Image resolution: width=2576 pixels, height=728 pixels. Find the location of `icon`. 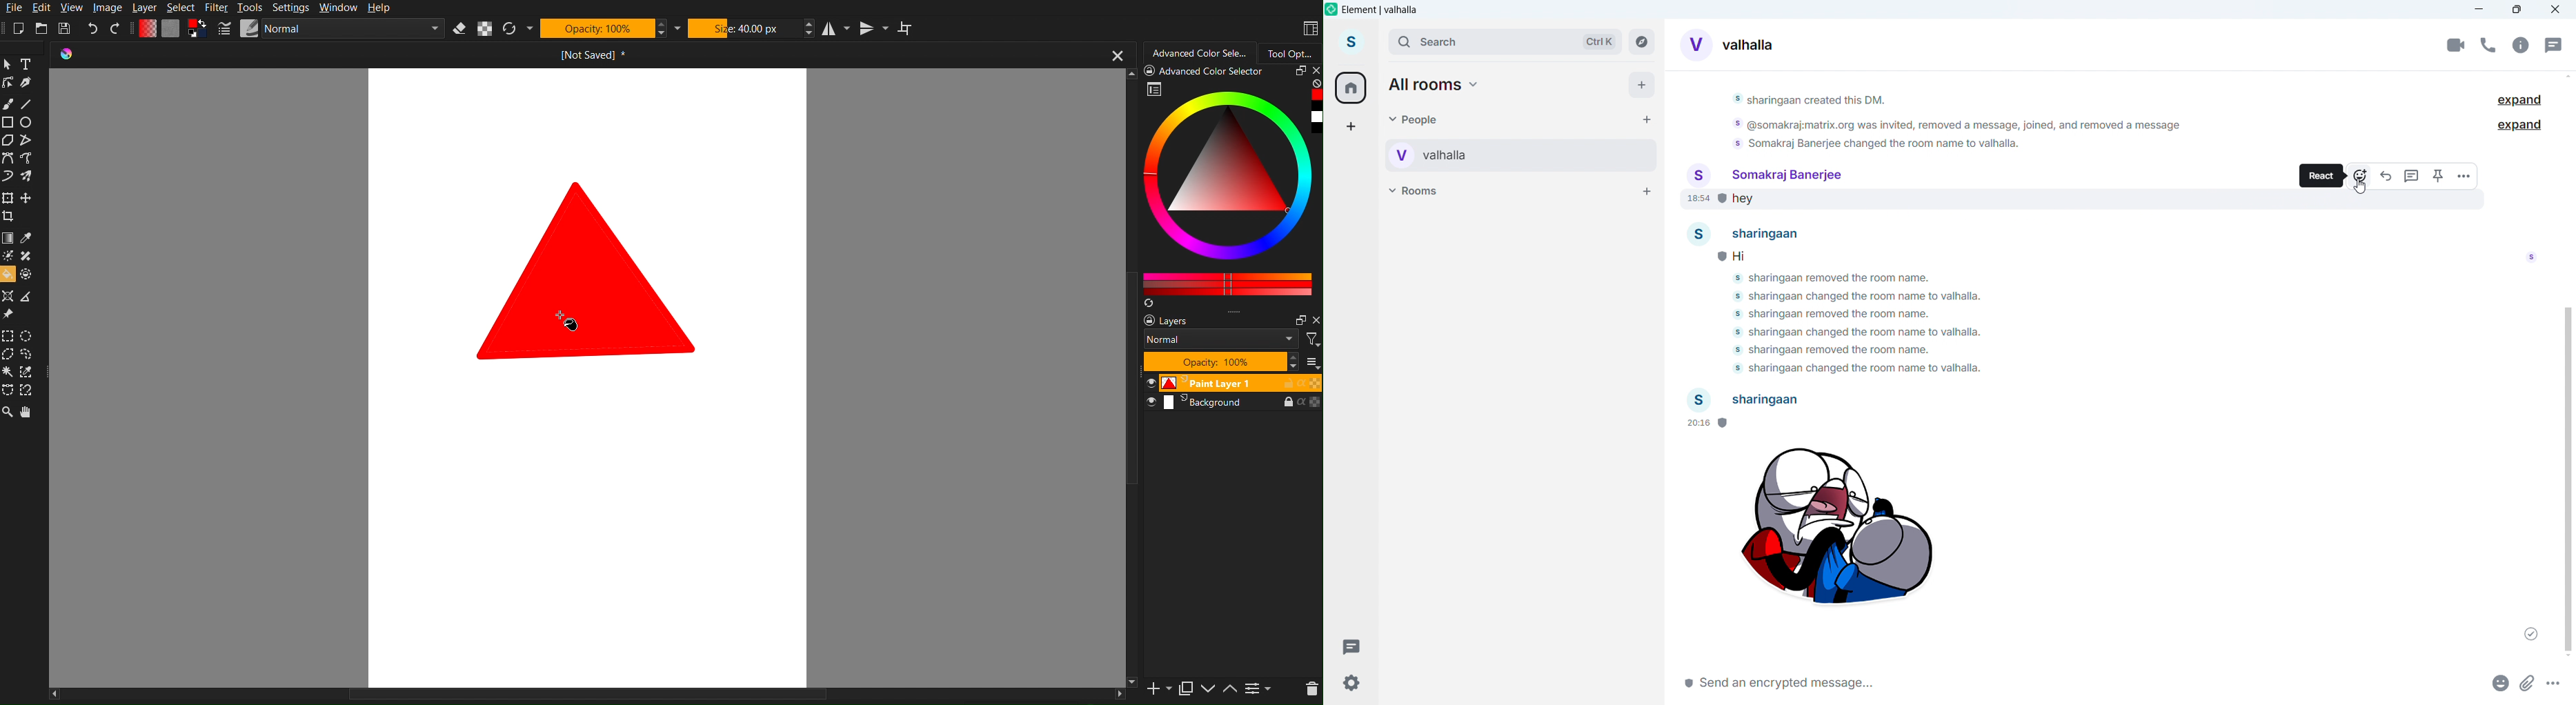

icon is located at coordinates (72, 55).